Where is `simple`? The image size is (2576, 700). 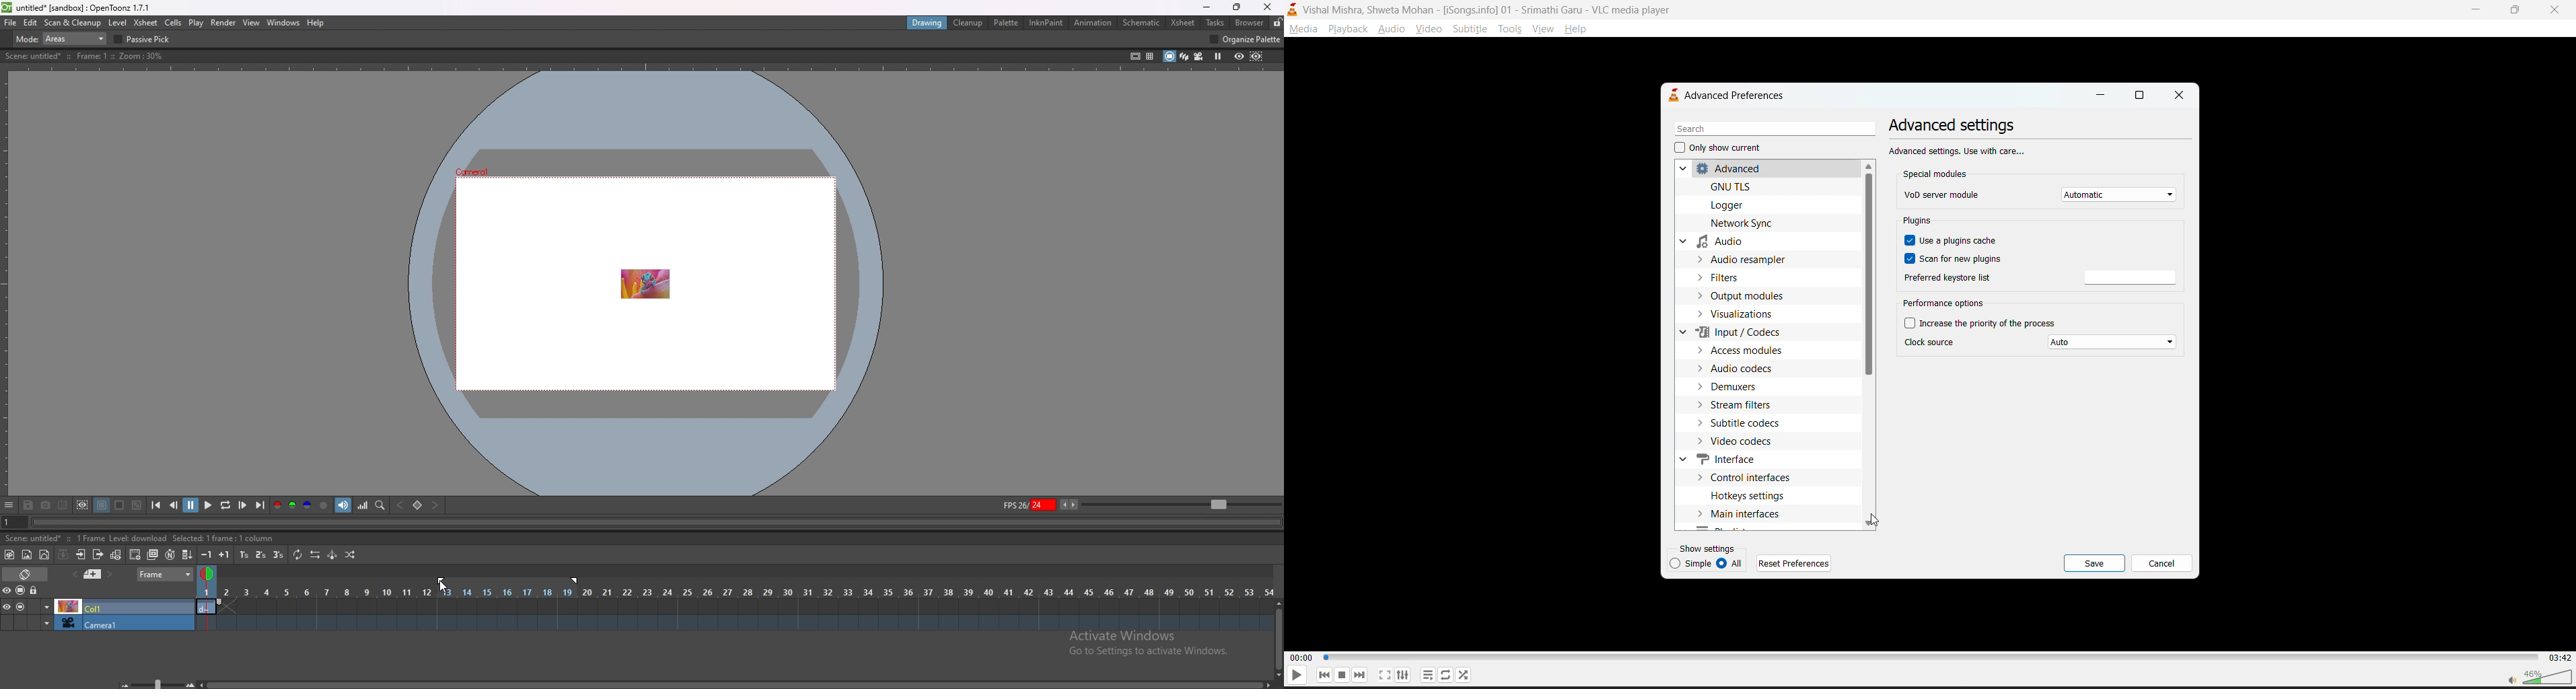 simple is located at coordinates (1687, 564).